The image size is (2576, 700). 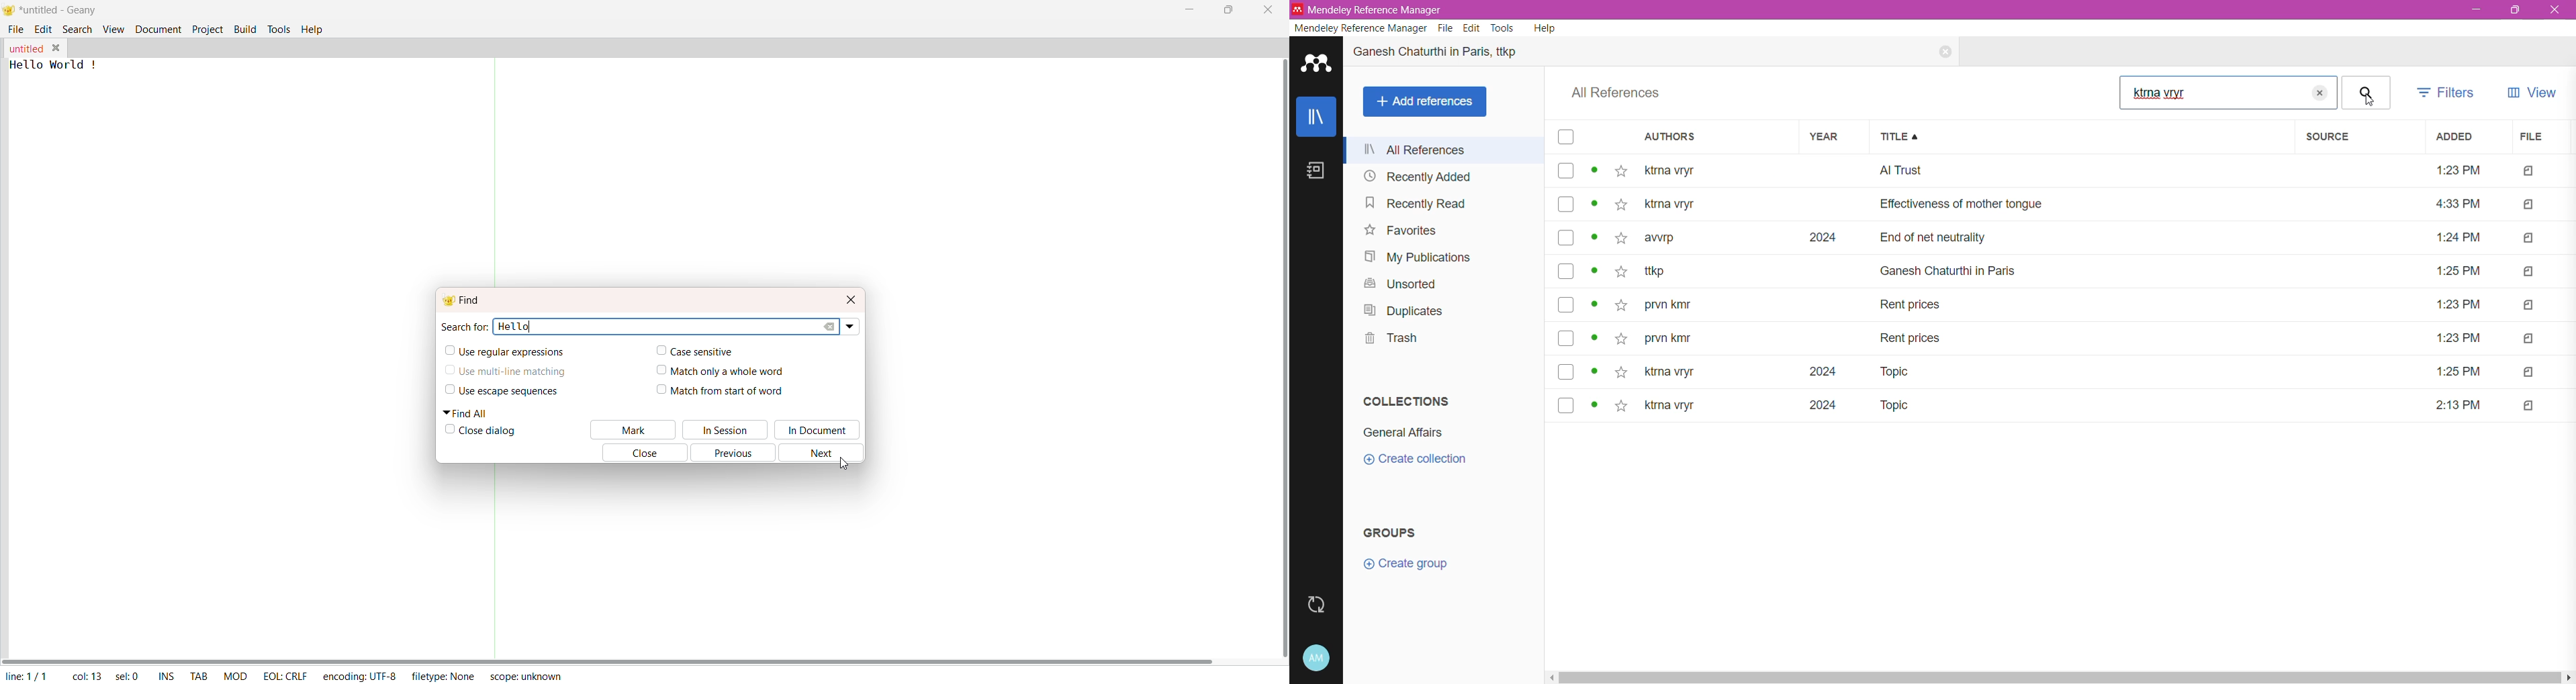 I want to click on add to favorites, so click(x=1622, y=306).